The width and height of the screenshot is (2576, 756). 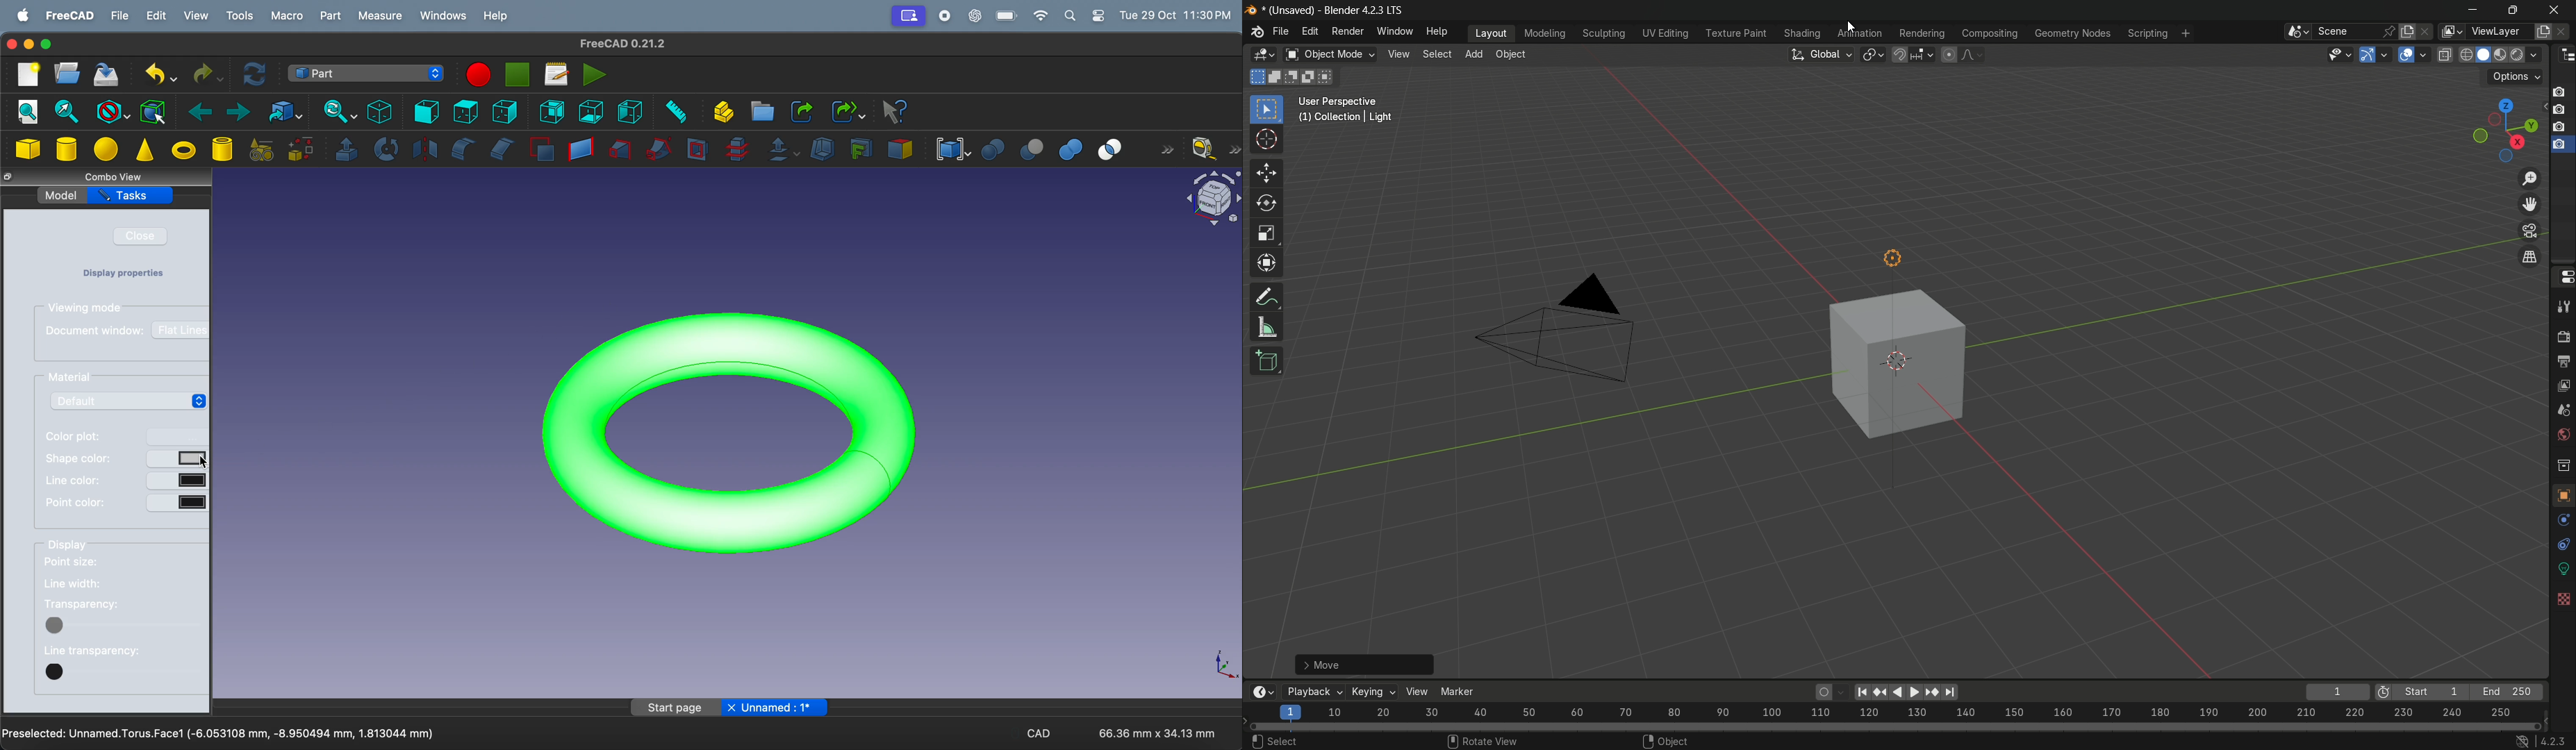 I want to click on Start page, so click(x=671, y=707).